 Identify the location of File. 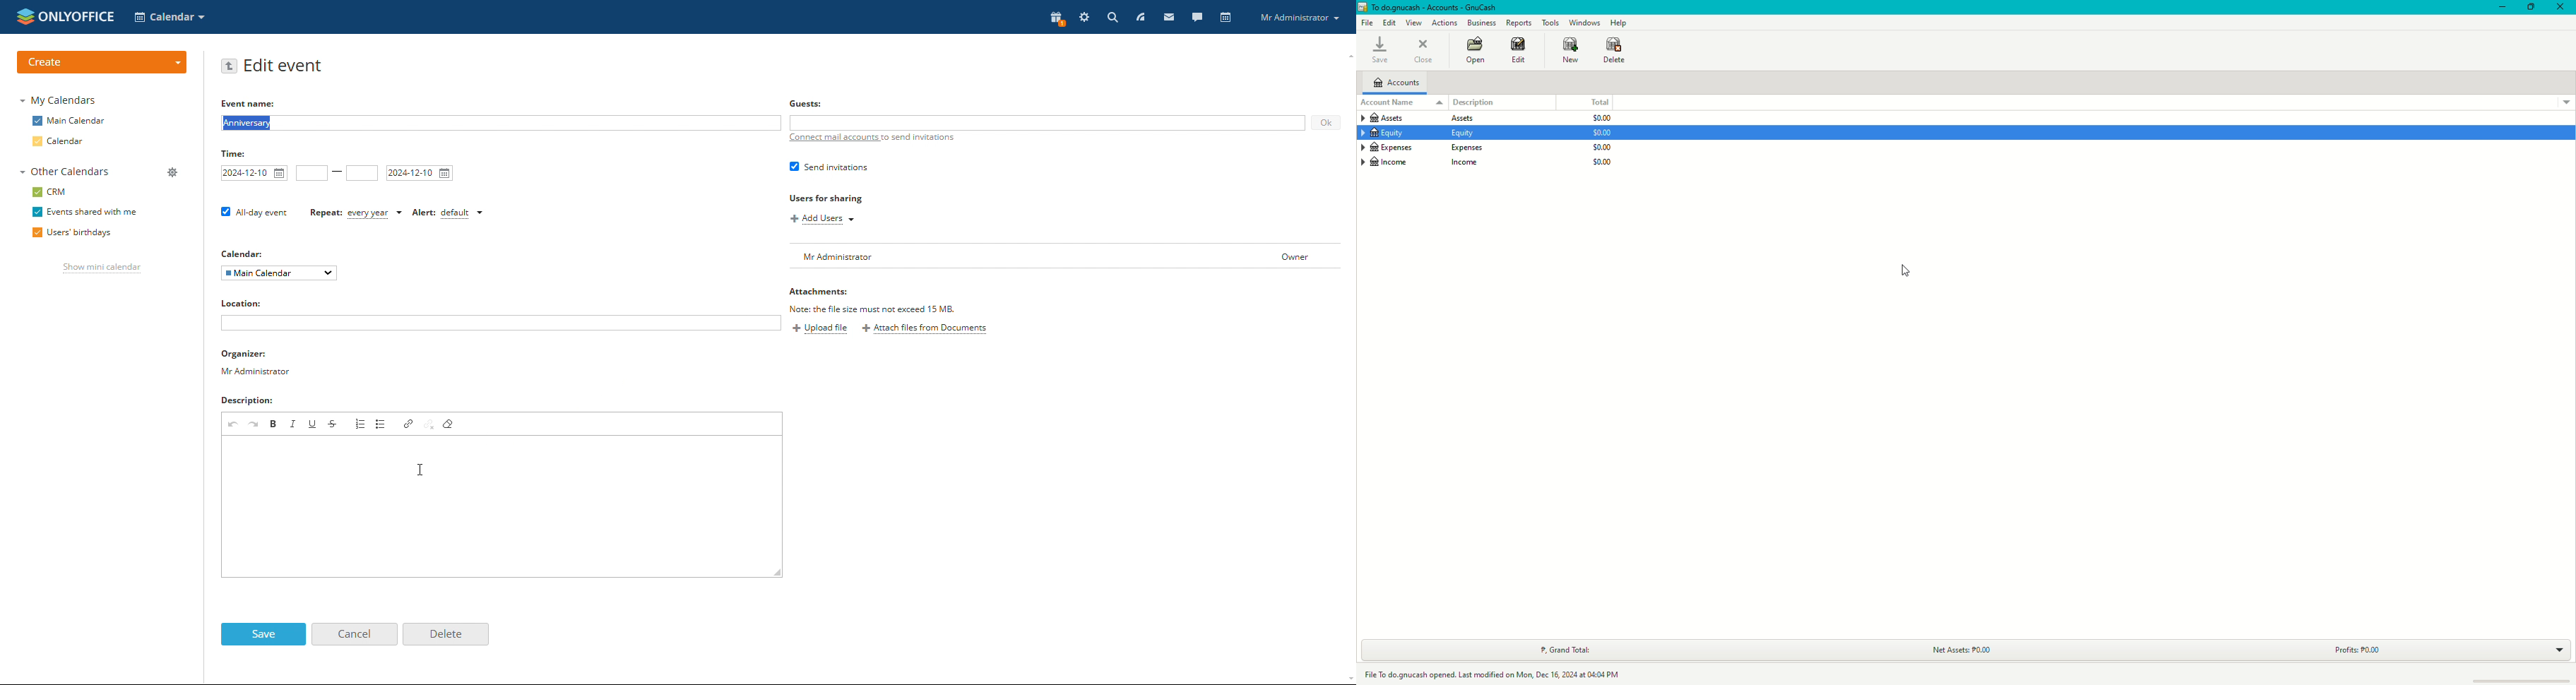
(1368, 23).